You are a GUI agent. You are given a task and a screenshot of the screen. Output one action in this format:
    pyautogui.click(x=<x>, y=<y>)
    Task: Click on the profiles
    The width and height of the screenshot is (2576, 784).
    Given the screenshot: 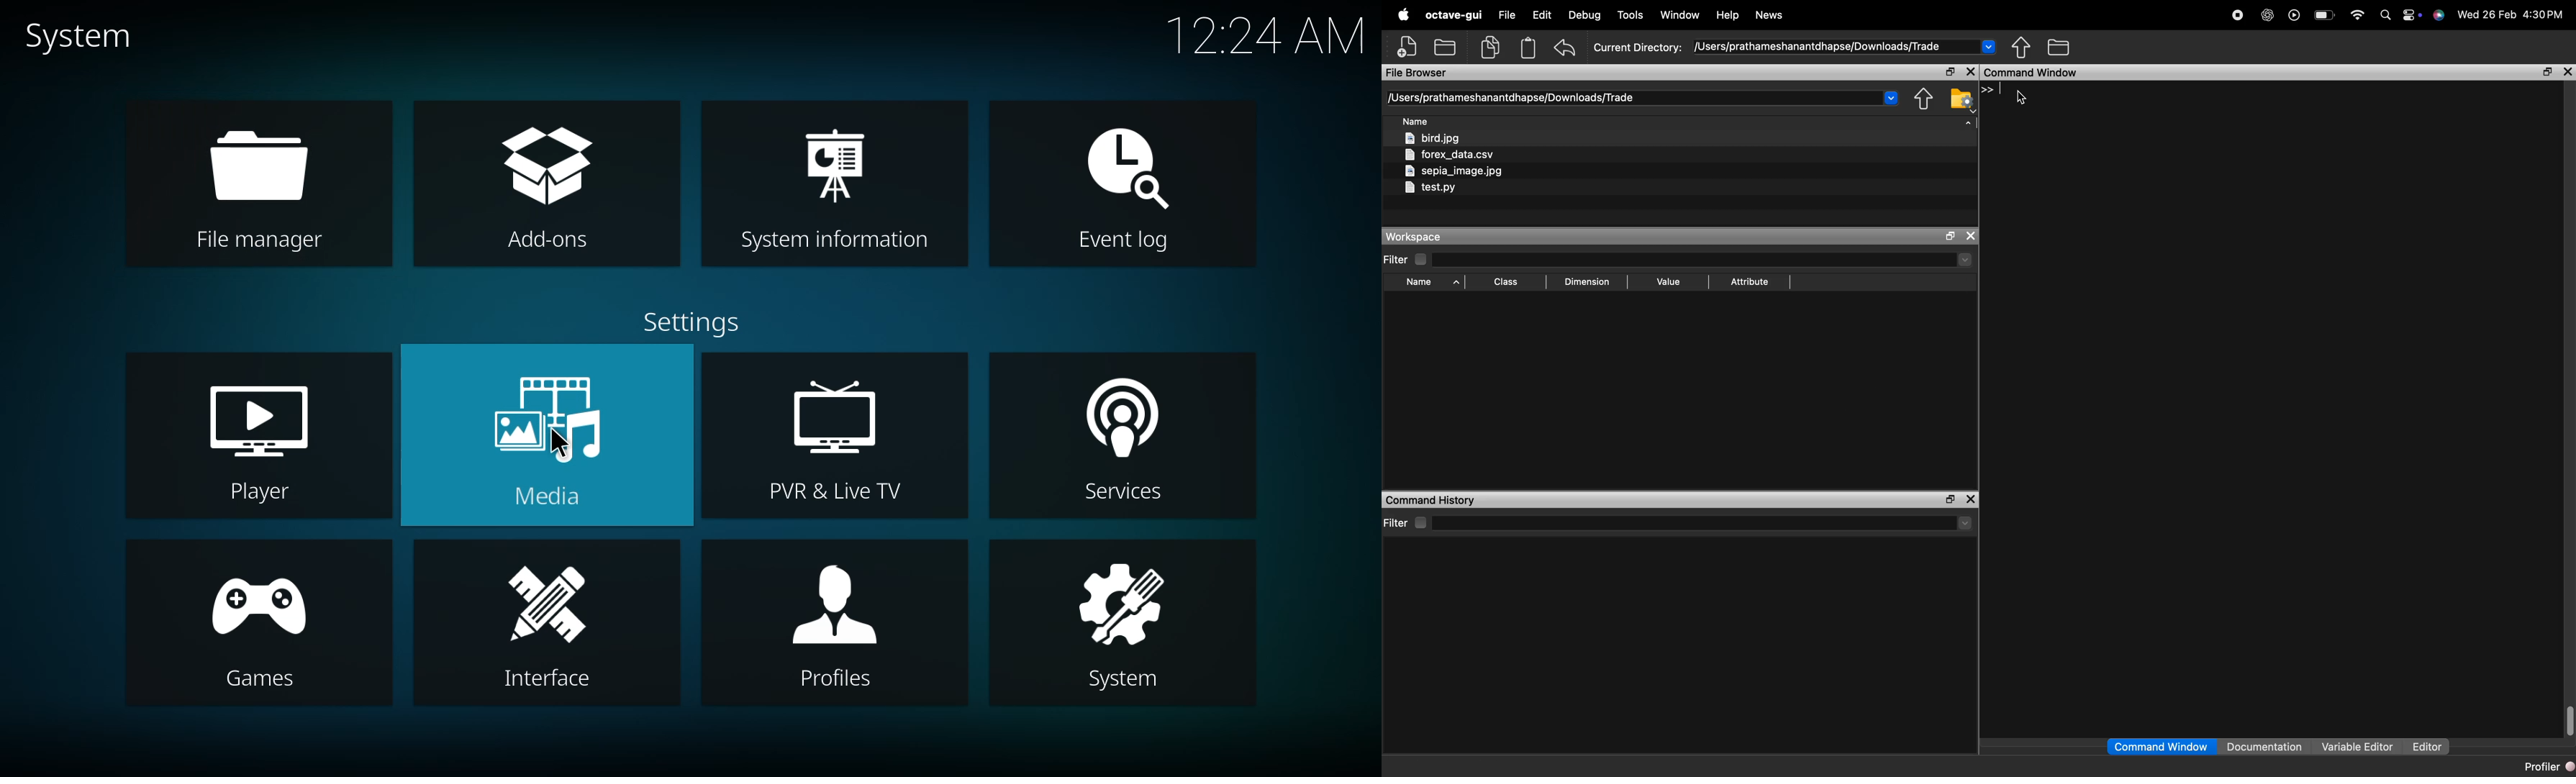 What is the action you would take?
    pyautogui.click(x=836, y=624)
    